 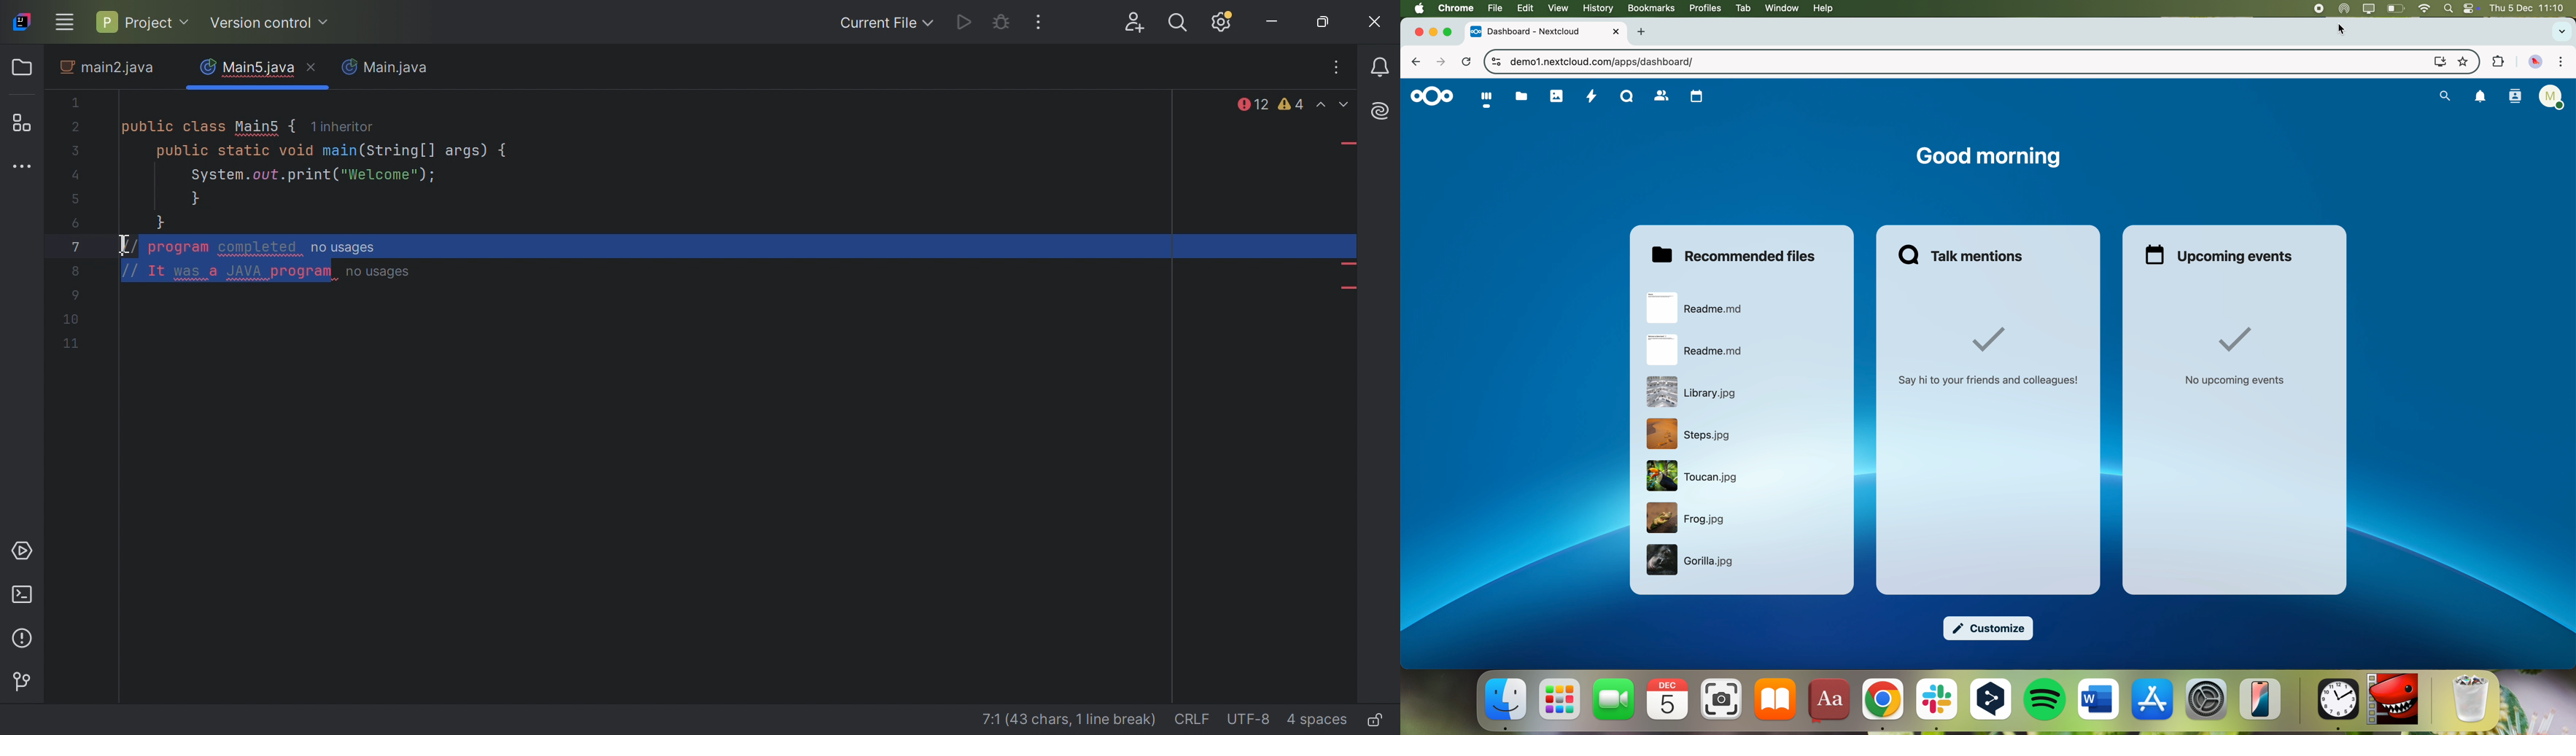 I want to click on file, so click(x=1698, y=351).